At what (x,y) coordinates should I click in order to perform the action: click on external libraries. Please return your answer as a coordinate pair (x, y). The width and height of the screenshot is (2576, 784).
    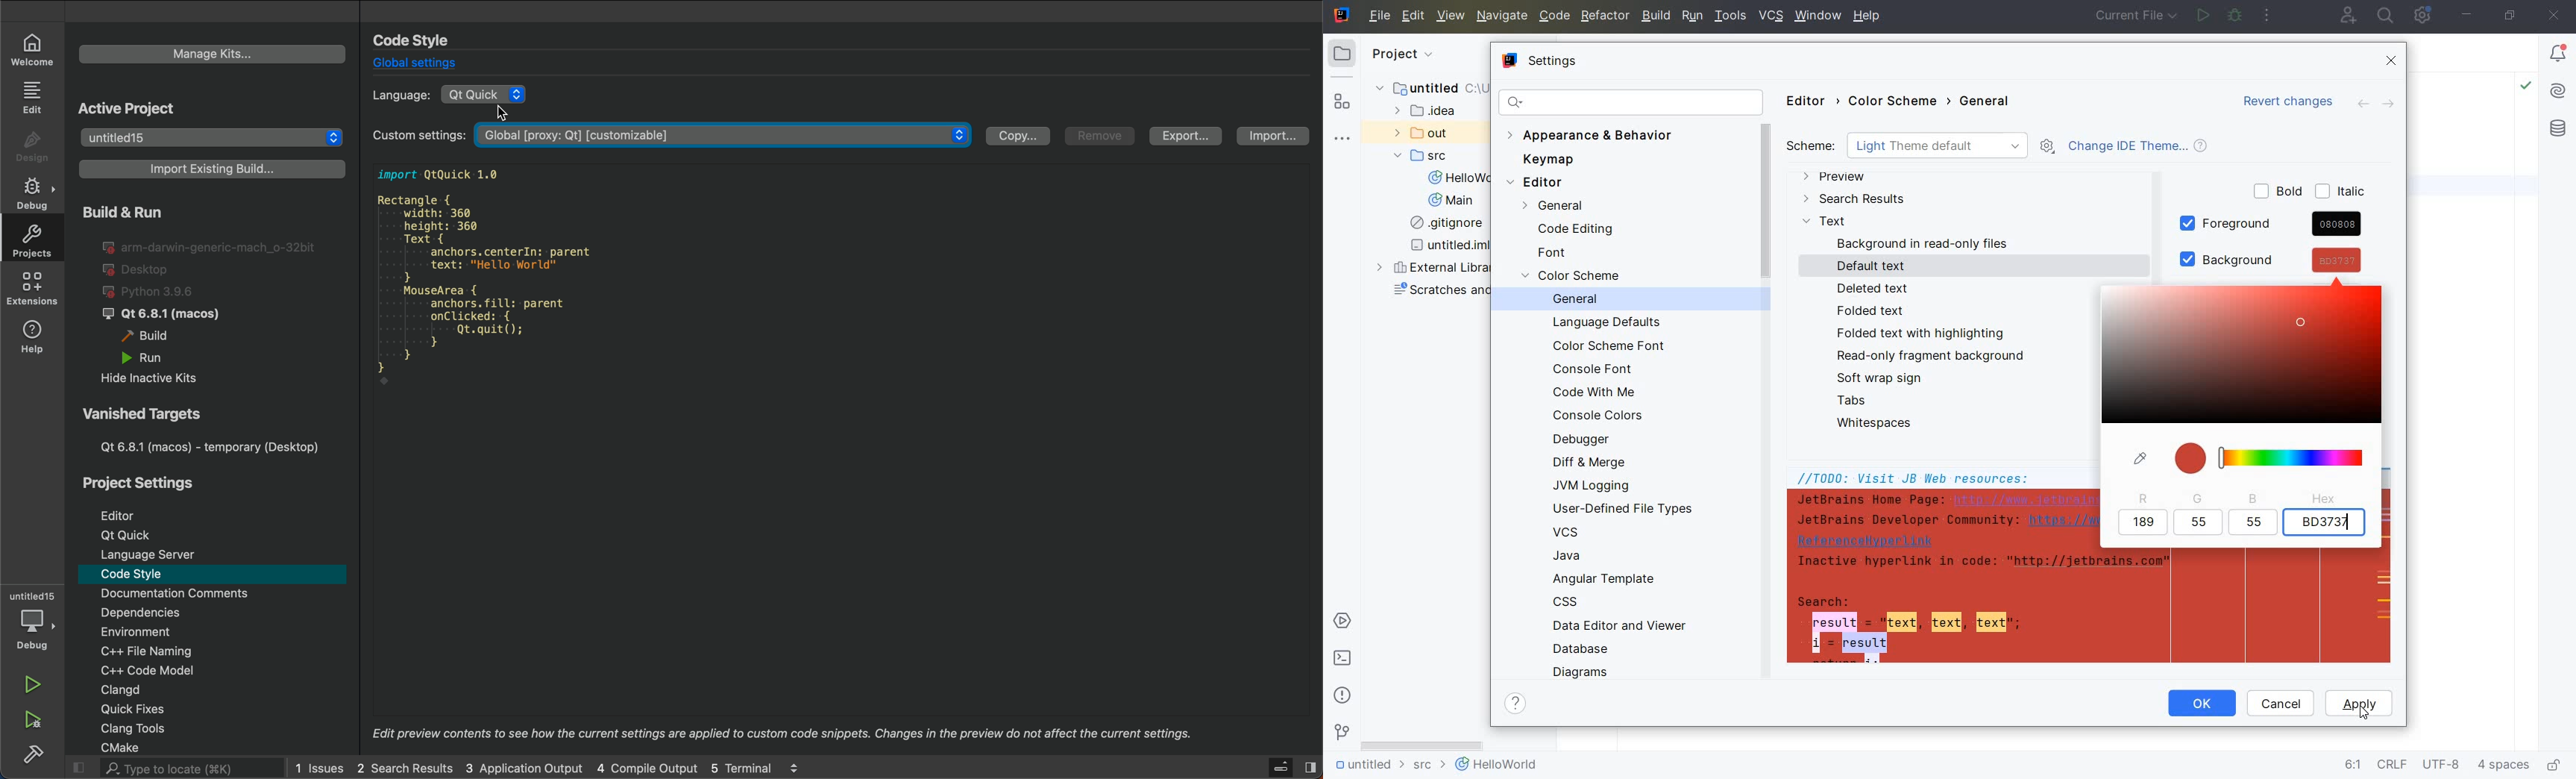
    Looking at the image, I should click on (1436, 268).